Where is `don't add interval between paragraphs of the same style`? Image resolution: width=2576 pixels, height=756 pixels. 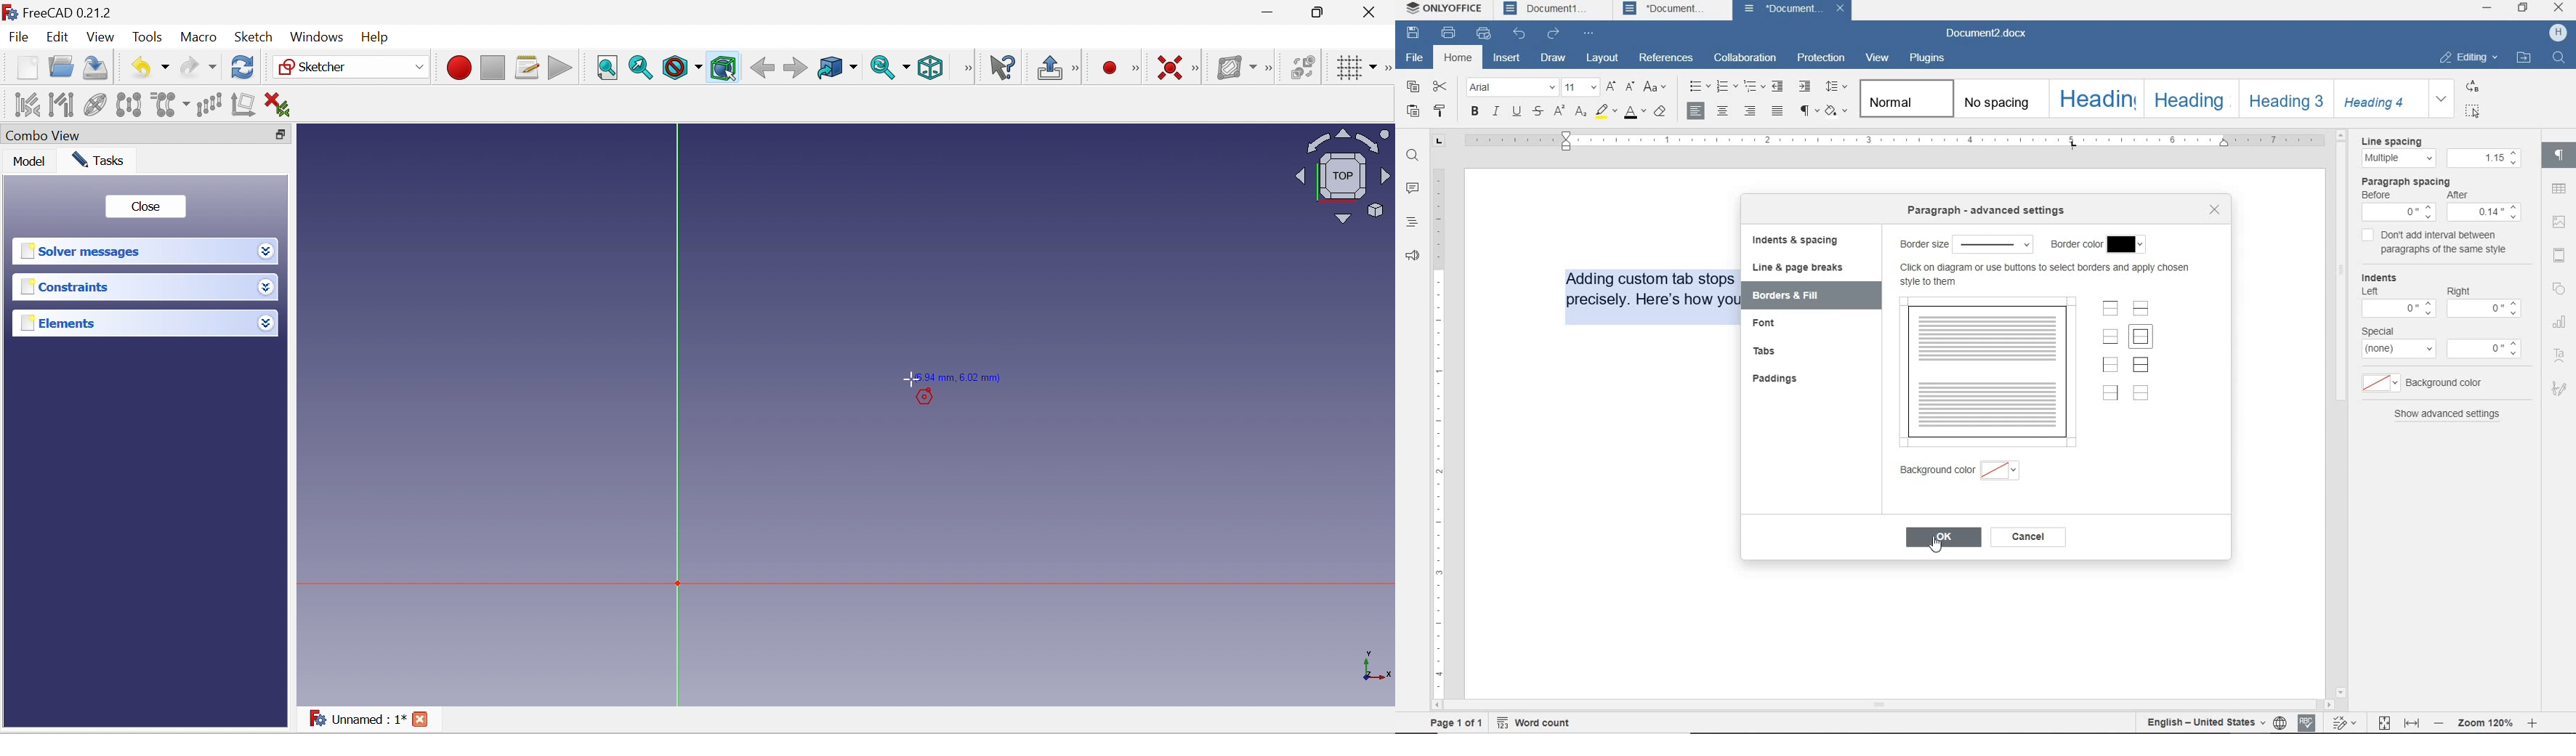
don't add interval between paragraphs of the same style is located at coordinates (2448, 243).